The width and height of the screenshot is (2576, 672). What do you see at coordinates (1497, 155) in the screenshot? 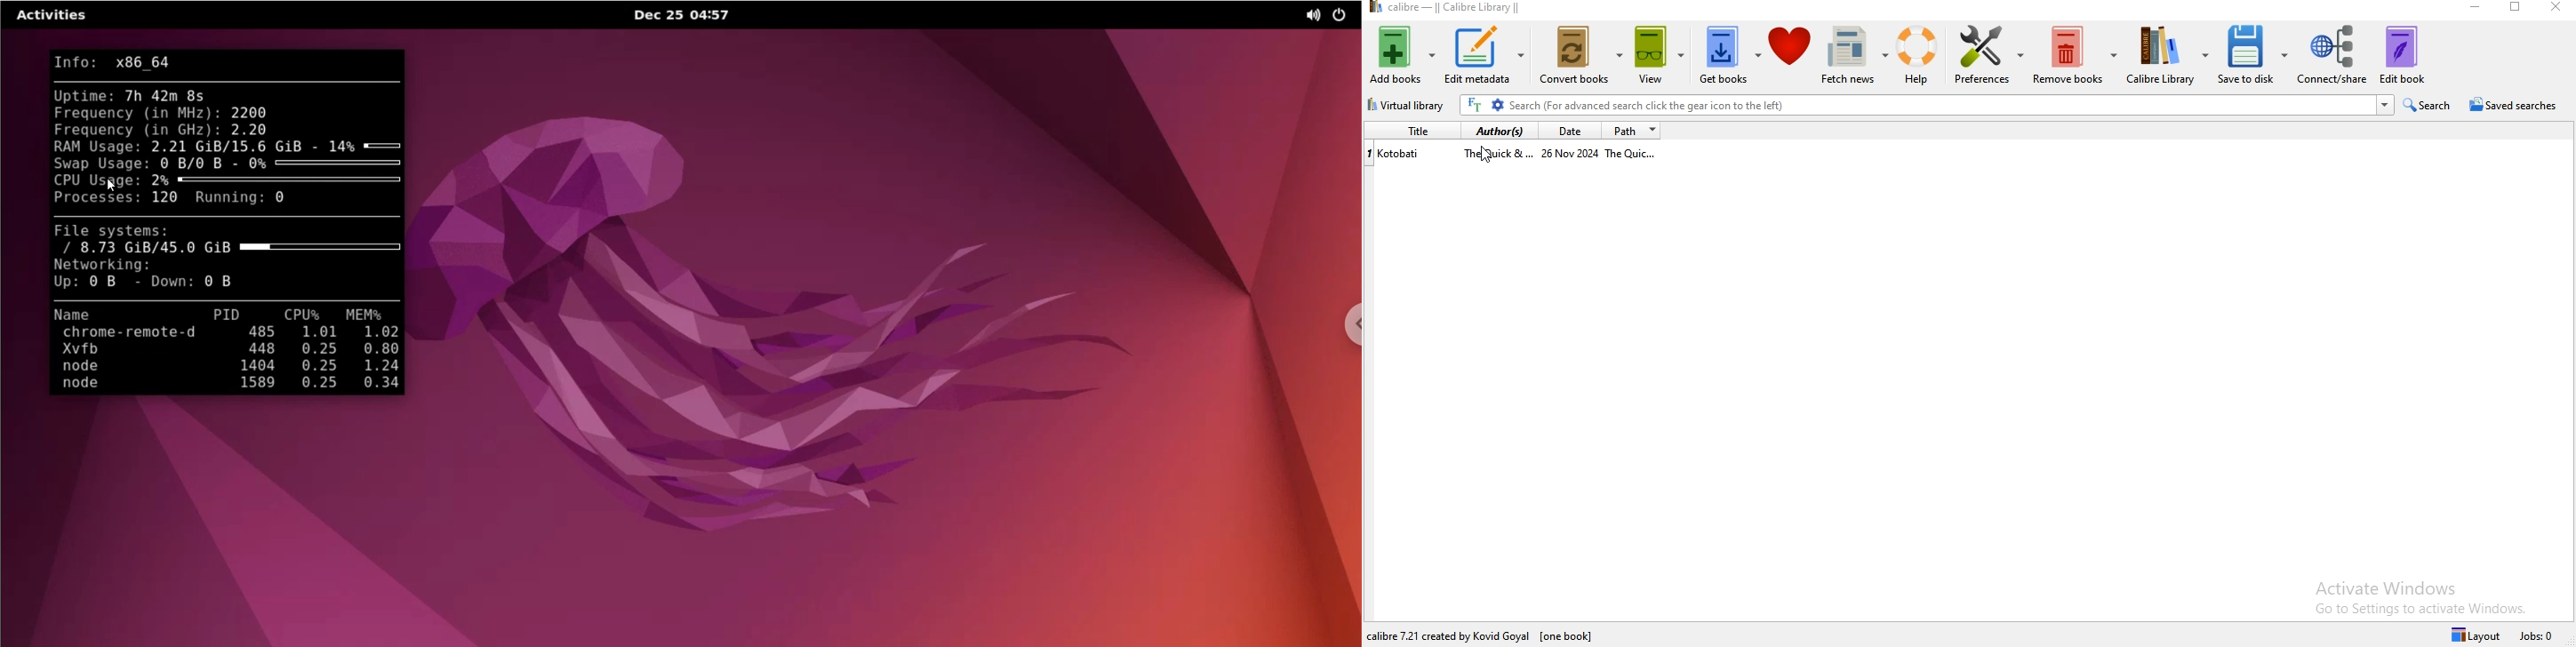
I see `the quick & ...` at bounding box center [1497, 155].